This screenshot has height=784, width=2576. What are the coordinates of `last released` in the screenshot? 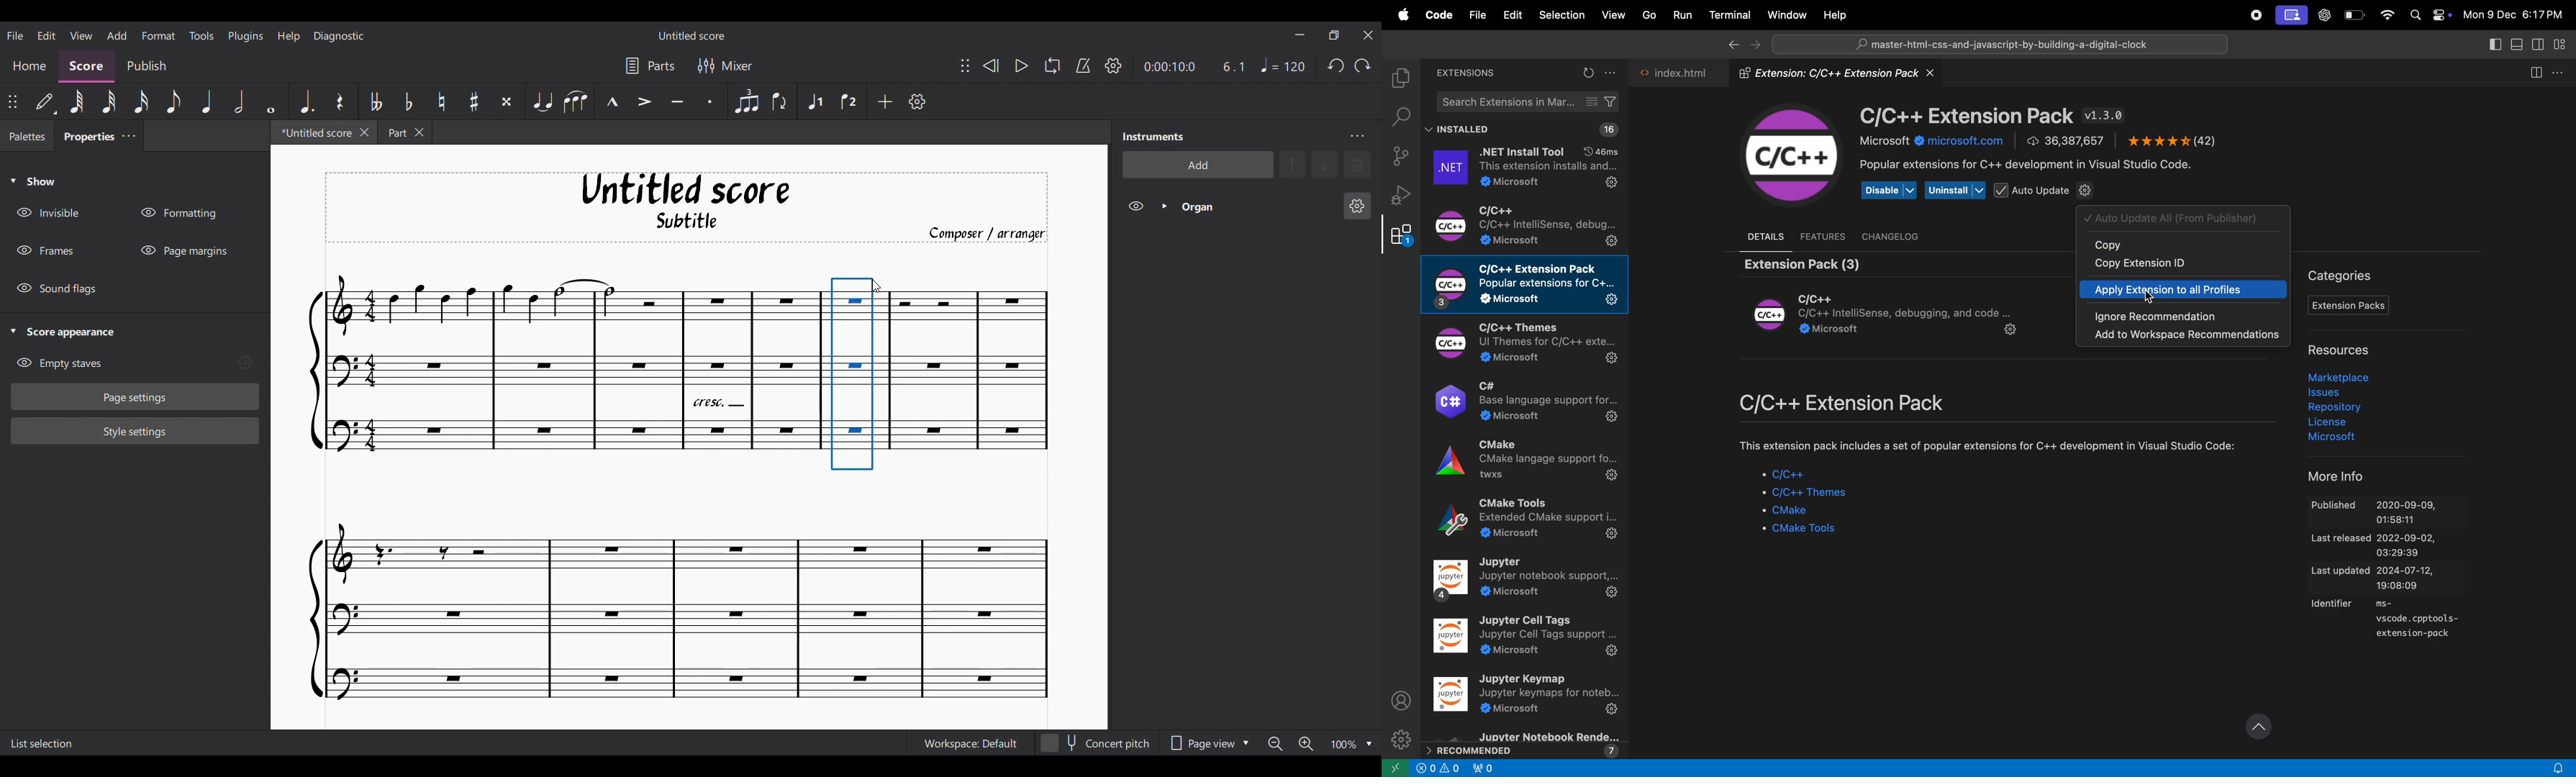 It's located at (2392, 546).